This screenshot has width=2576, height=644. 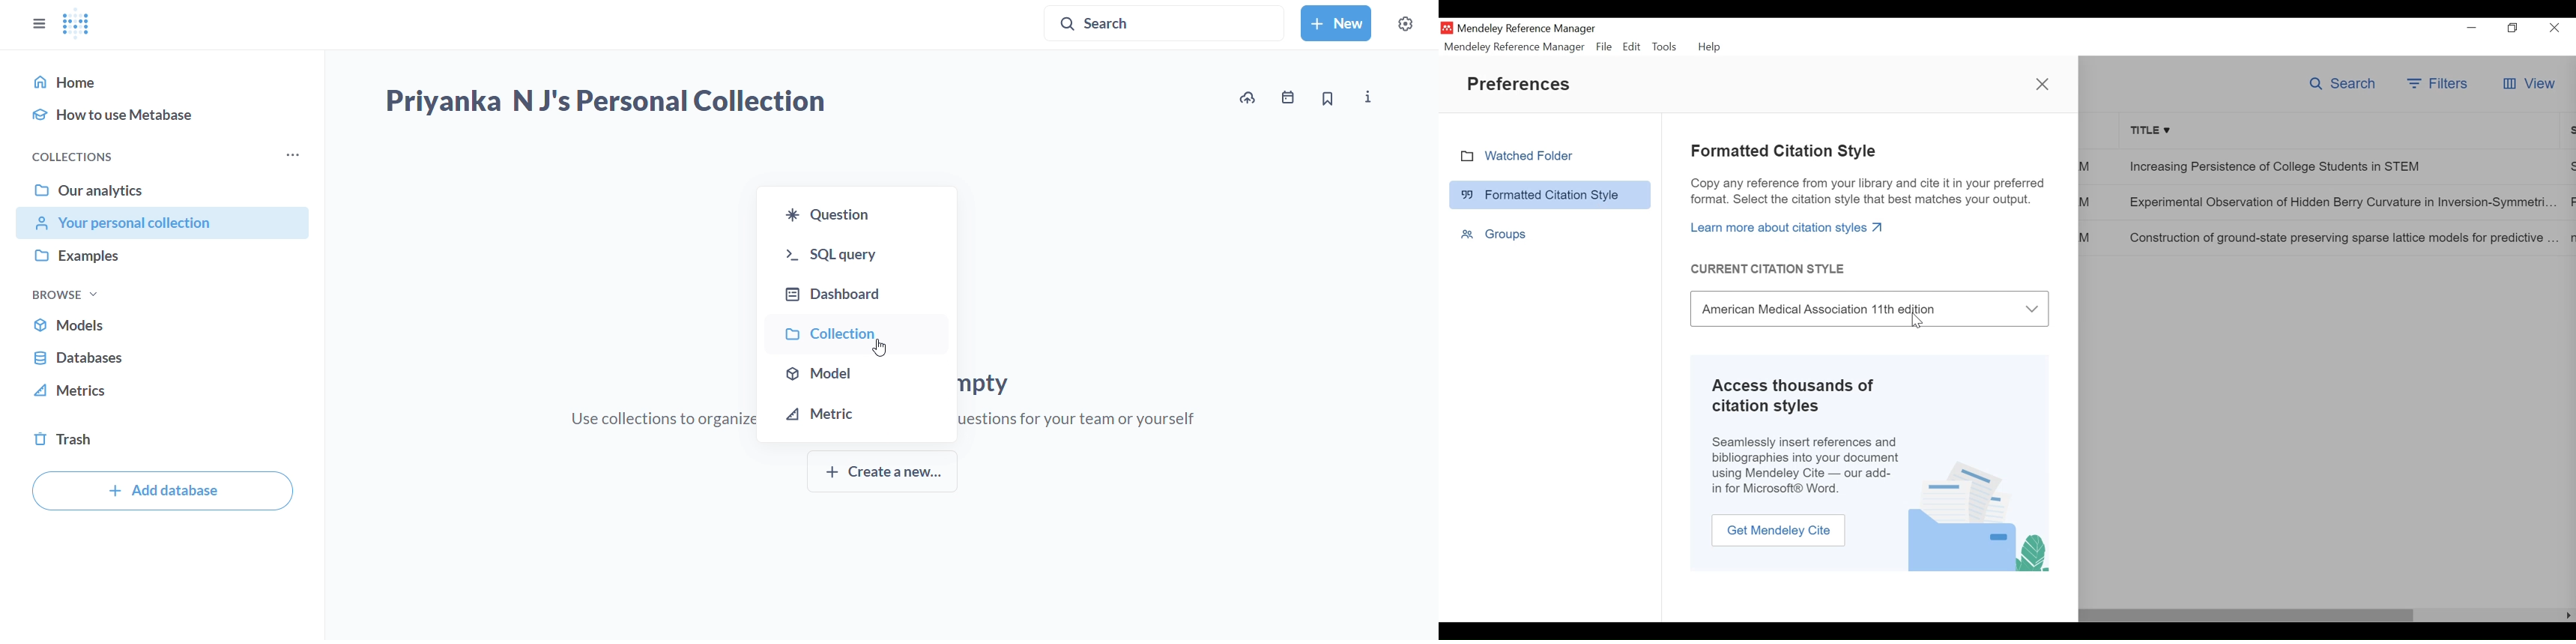 What do you see at coordinates (856, 371) in the screenshot?
I see `model` at bounding box center [856, 371].